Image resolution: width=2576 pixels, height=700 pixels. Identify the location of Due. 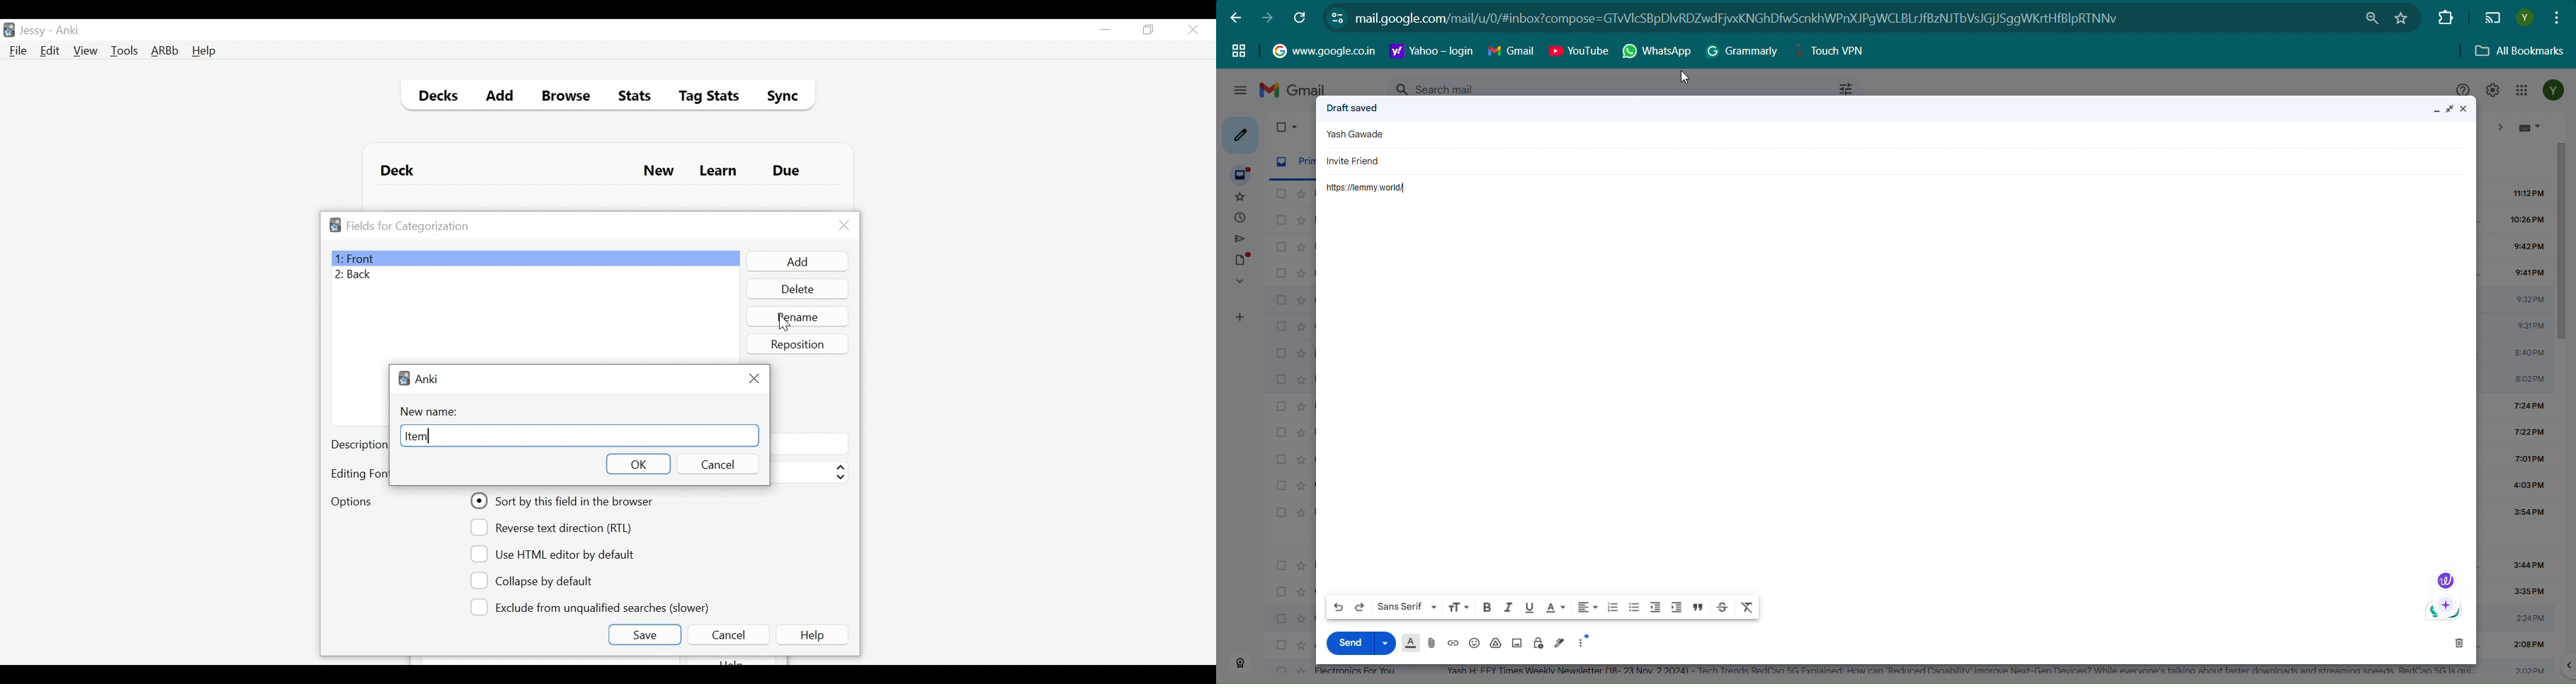
(787, 171).